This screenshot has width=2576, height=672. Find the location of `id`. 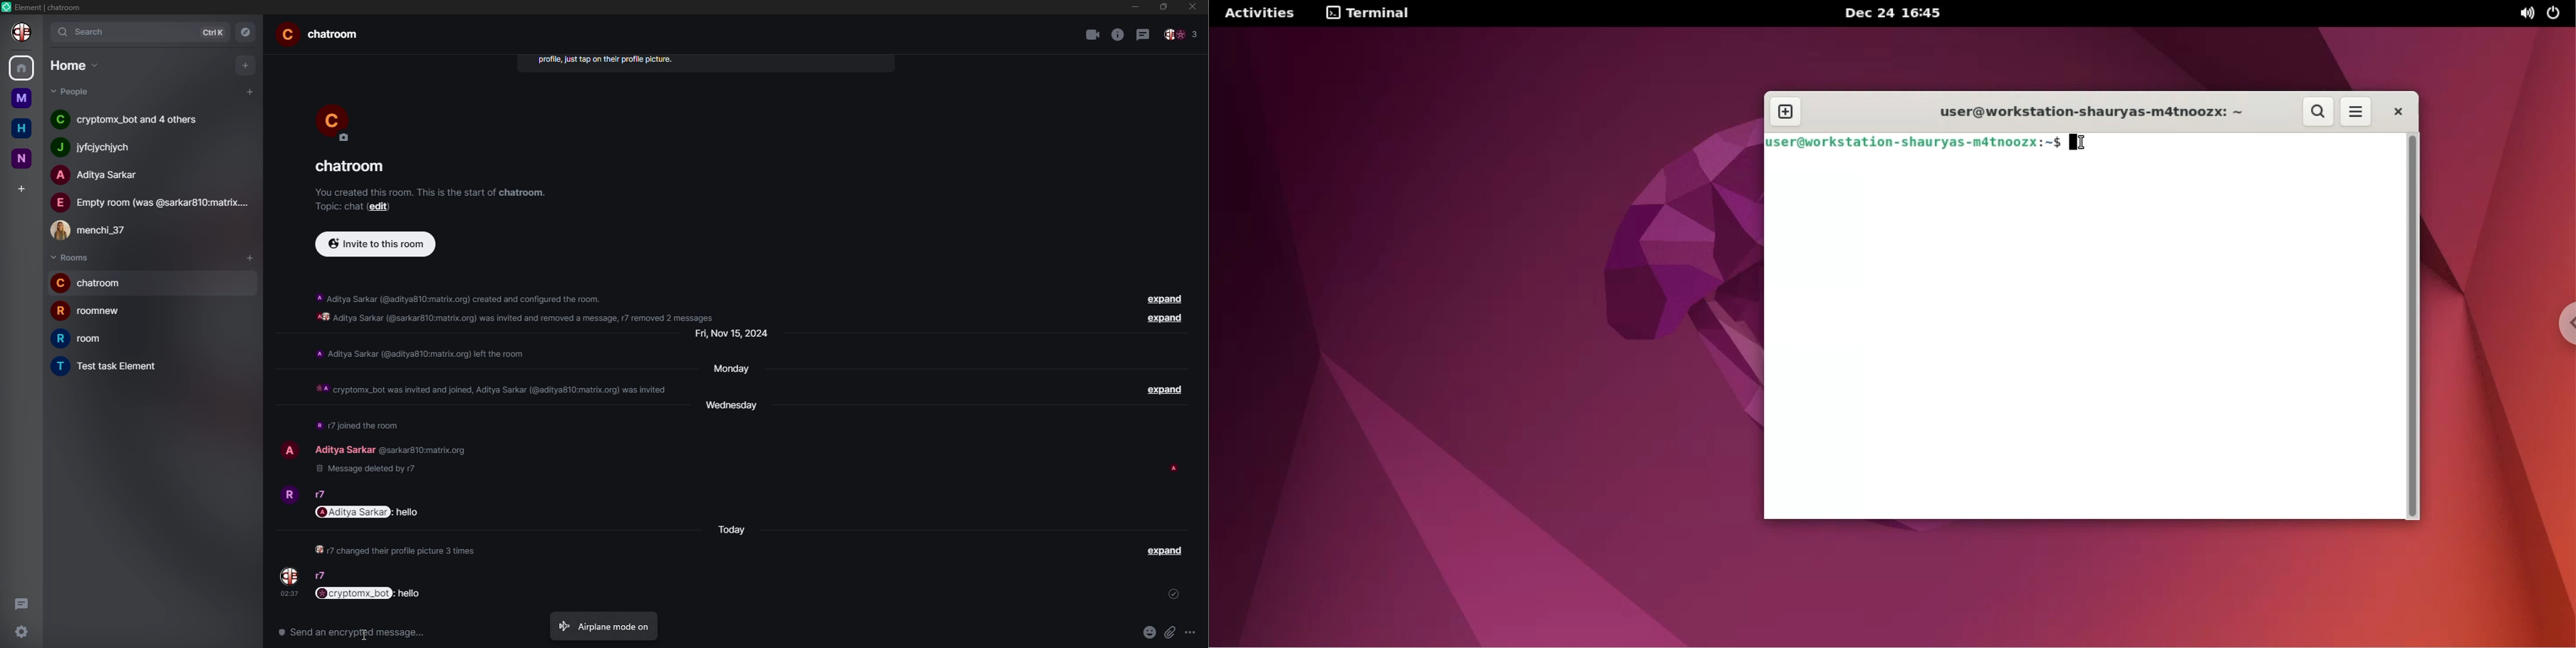

id is located at coordinates (427, 449).